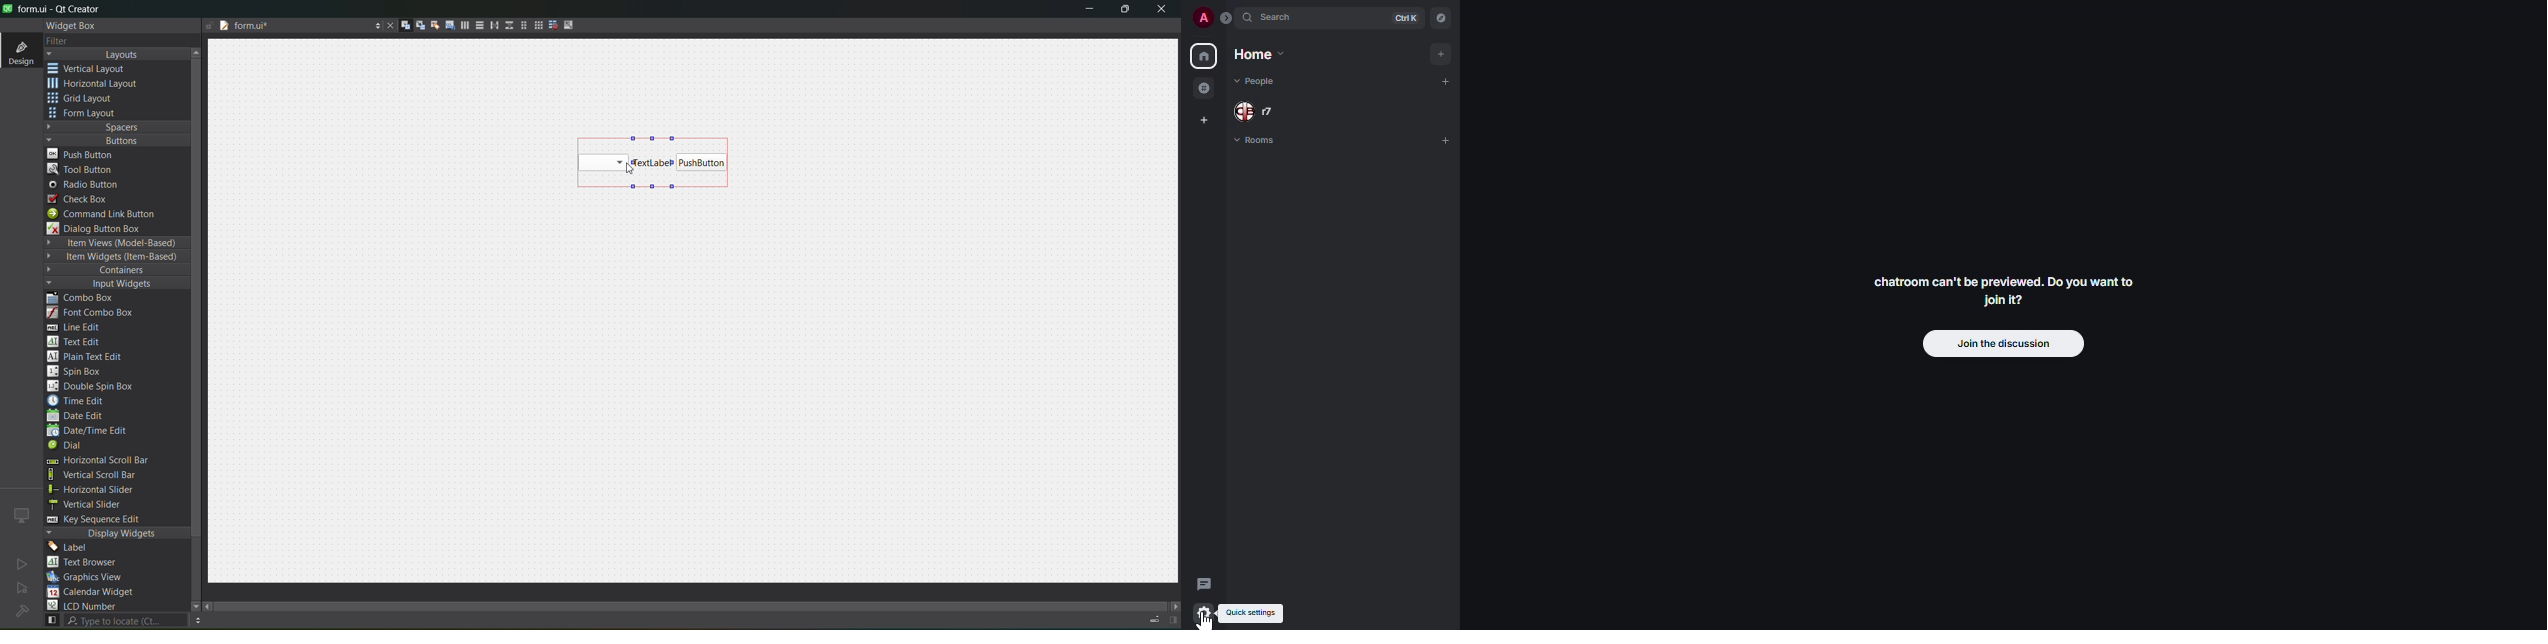  Describe the element at coordinates (700, 603) in the screenshot. I see `scroll bar` at that location.